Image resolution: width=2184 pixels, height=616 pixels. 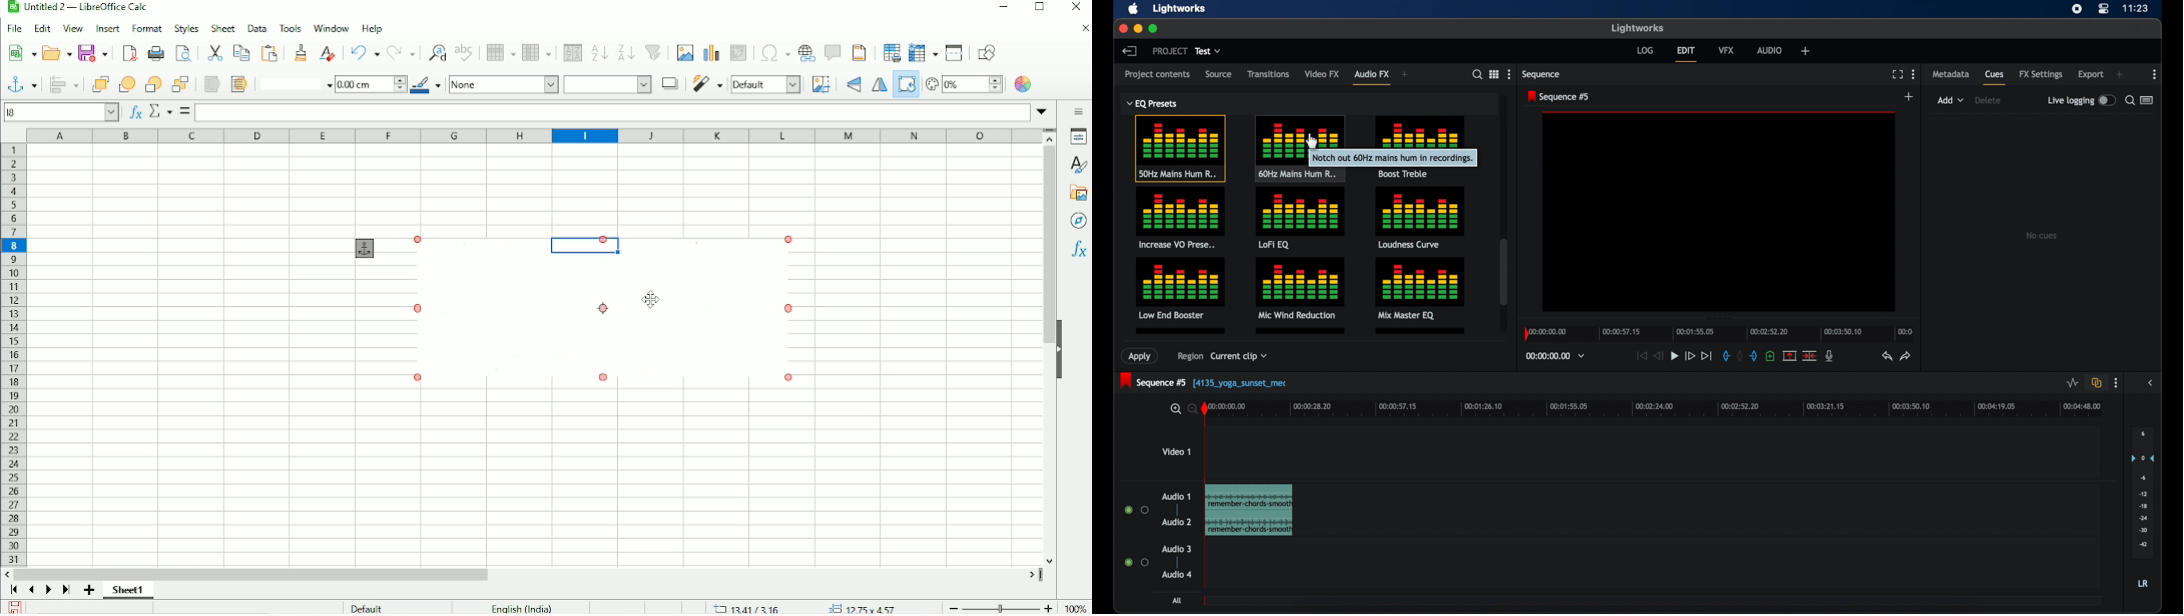 I want to click on Paste, so click(x=269, y=52).